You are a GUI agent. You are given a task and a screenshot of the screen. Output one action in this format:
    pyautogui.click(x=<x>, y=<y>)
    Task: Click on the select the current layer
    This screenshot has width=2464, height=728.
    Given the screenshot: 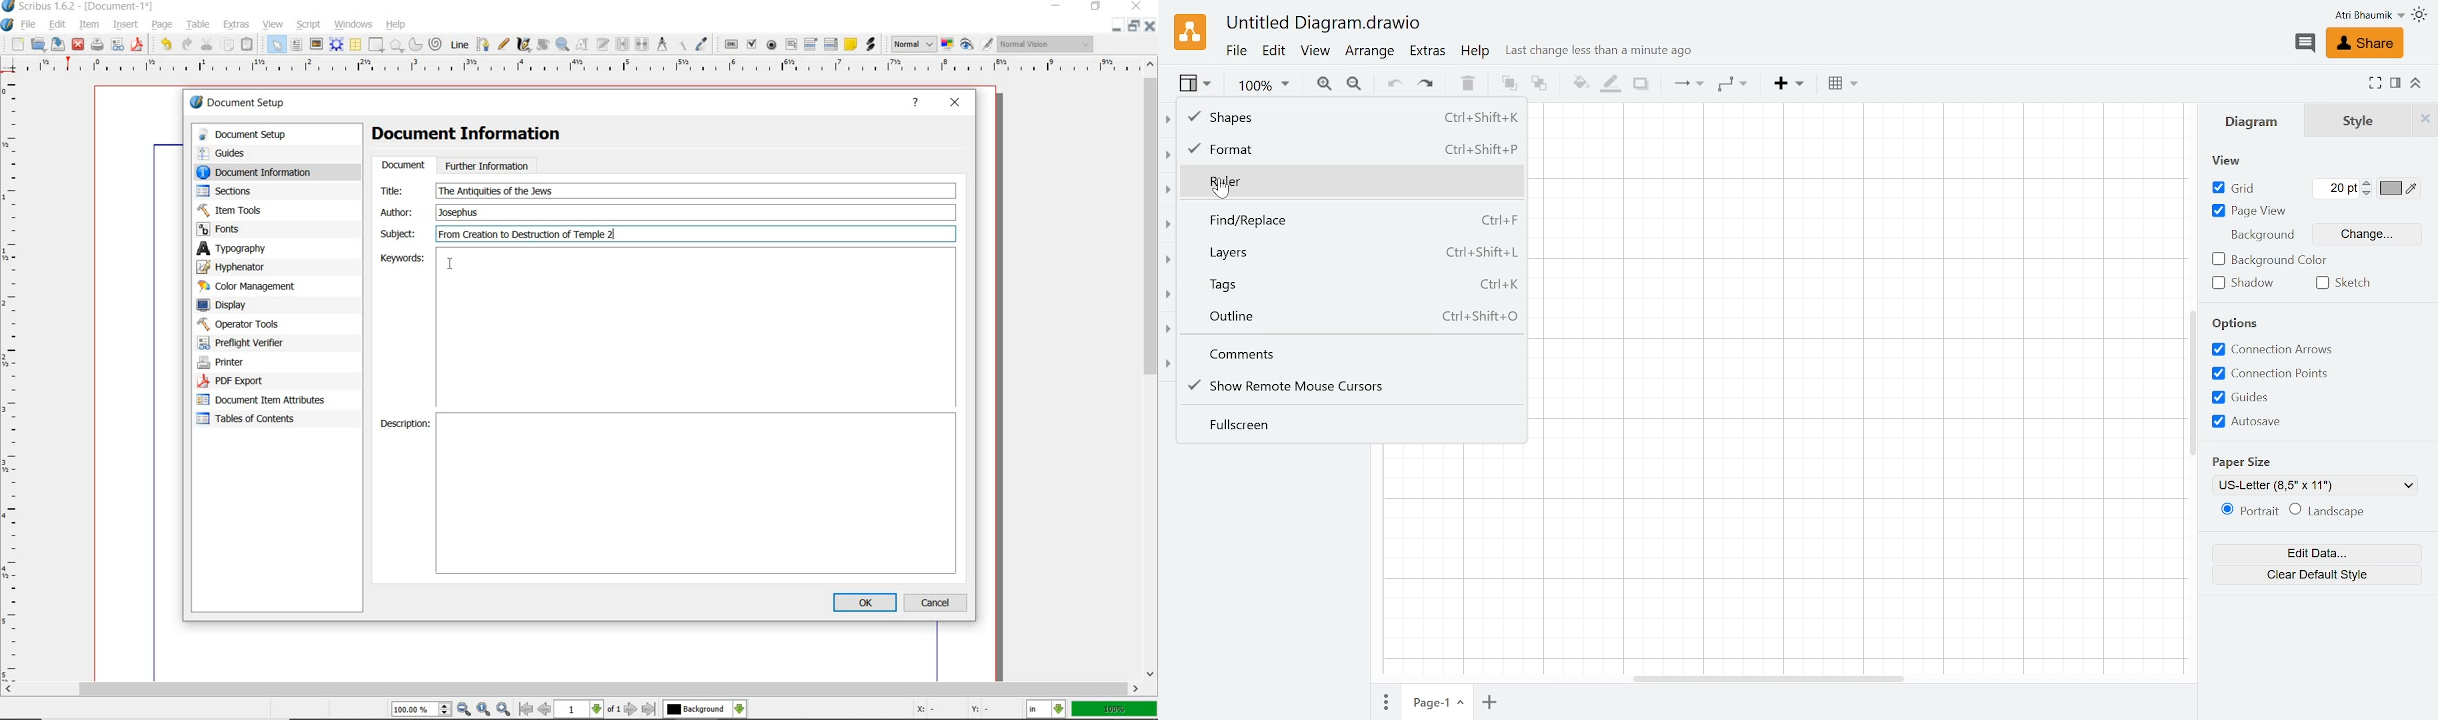 What is the action you would take?
    pyautogui.click(x=706, y=709)
    